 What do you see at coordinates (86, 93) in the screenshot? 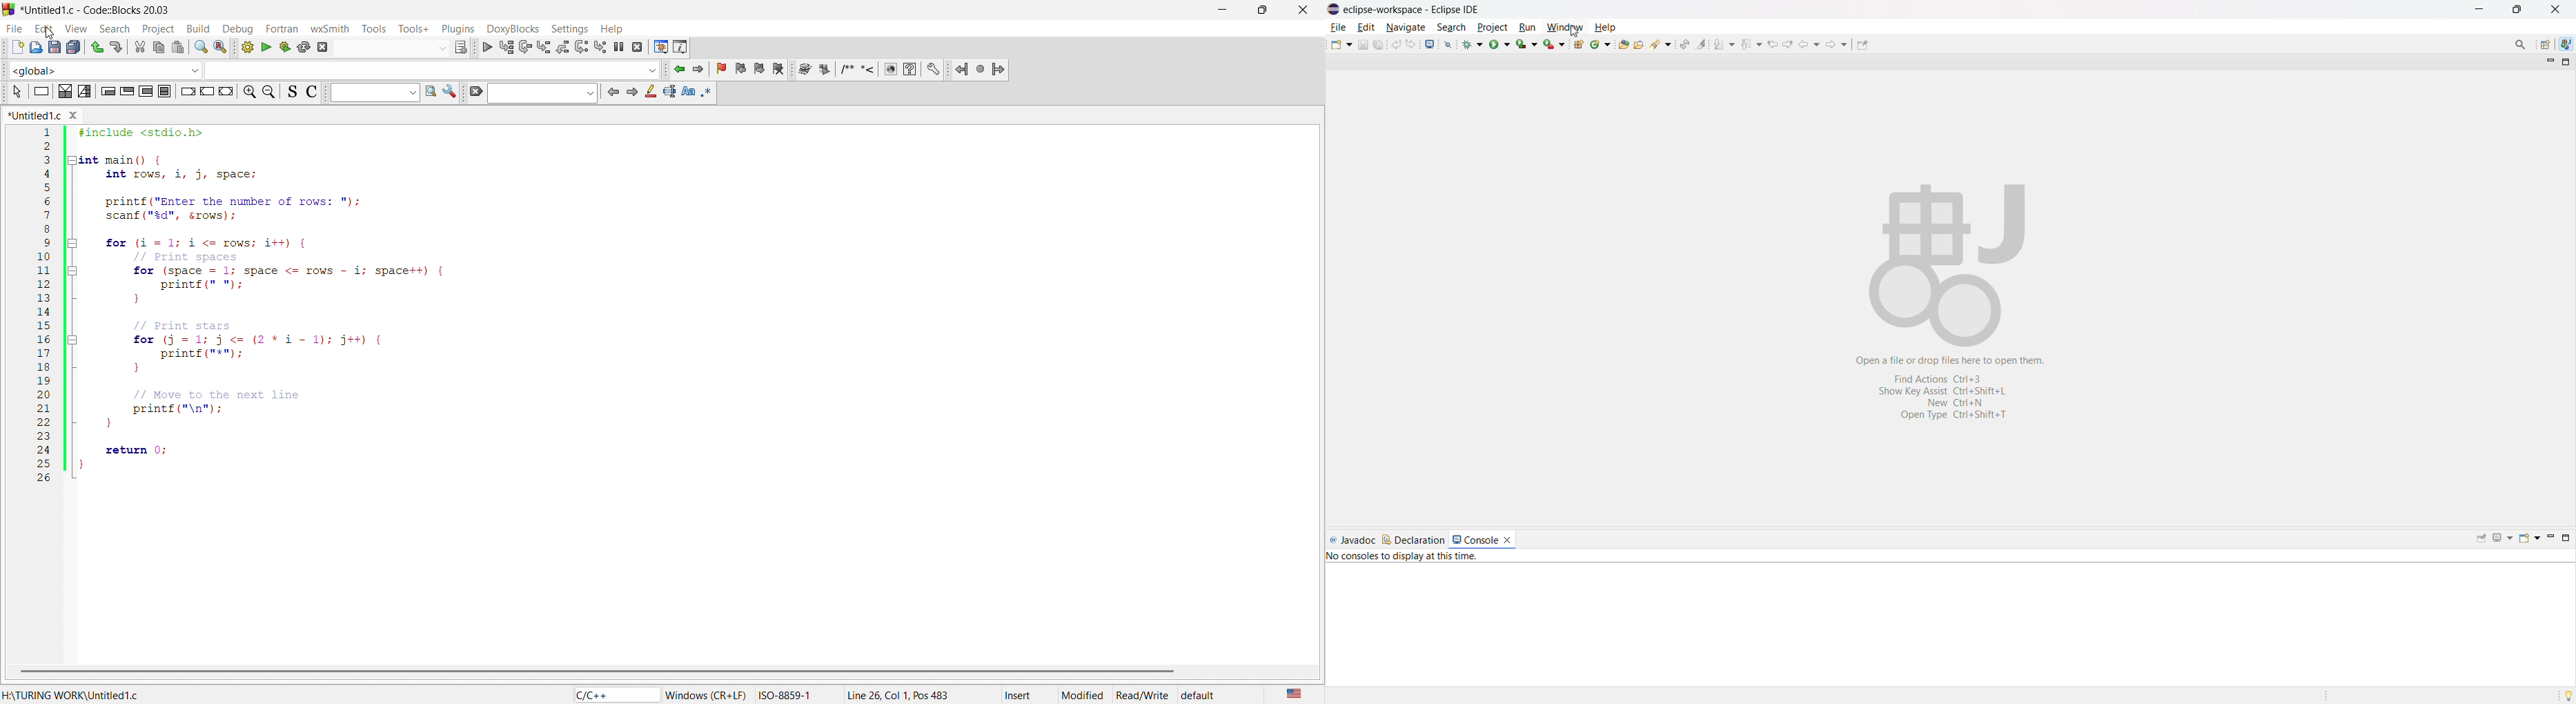
I see `icon` at bounding box center [86, 93].